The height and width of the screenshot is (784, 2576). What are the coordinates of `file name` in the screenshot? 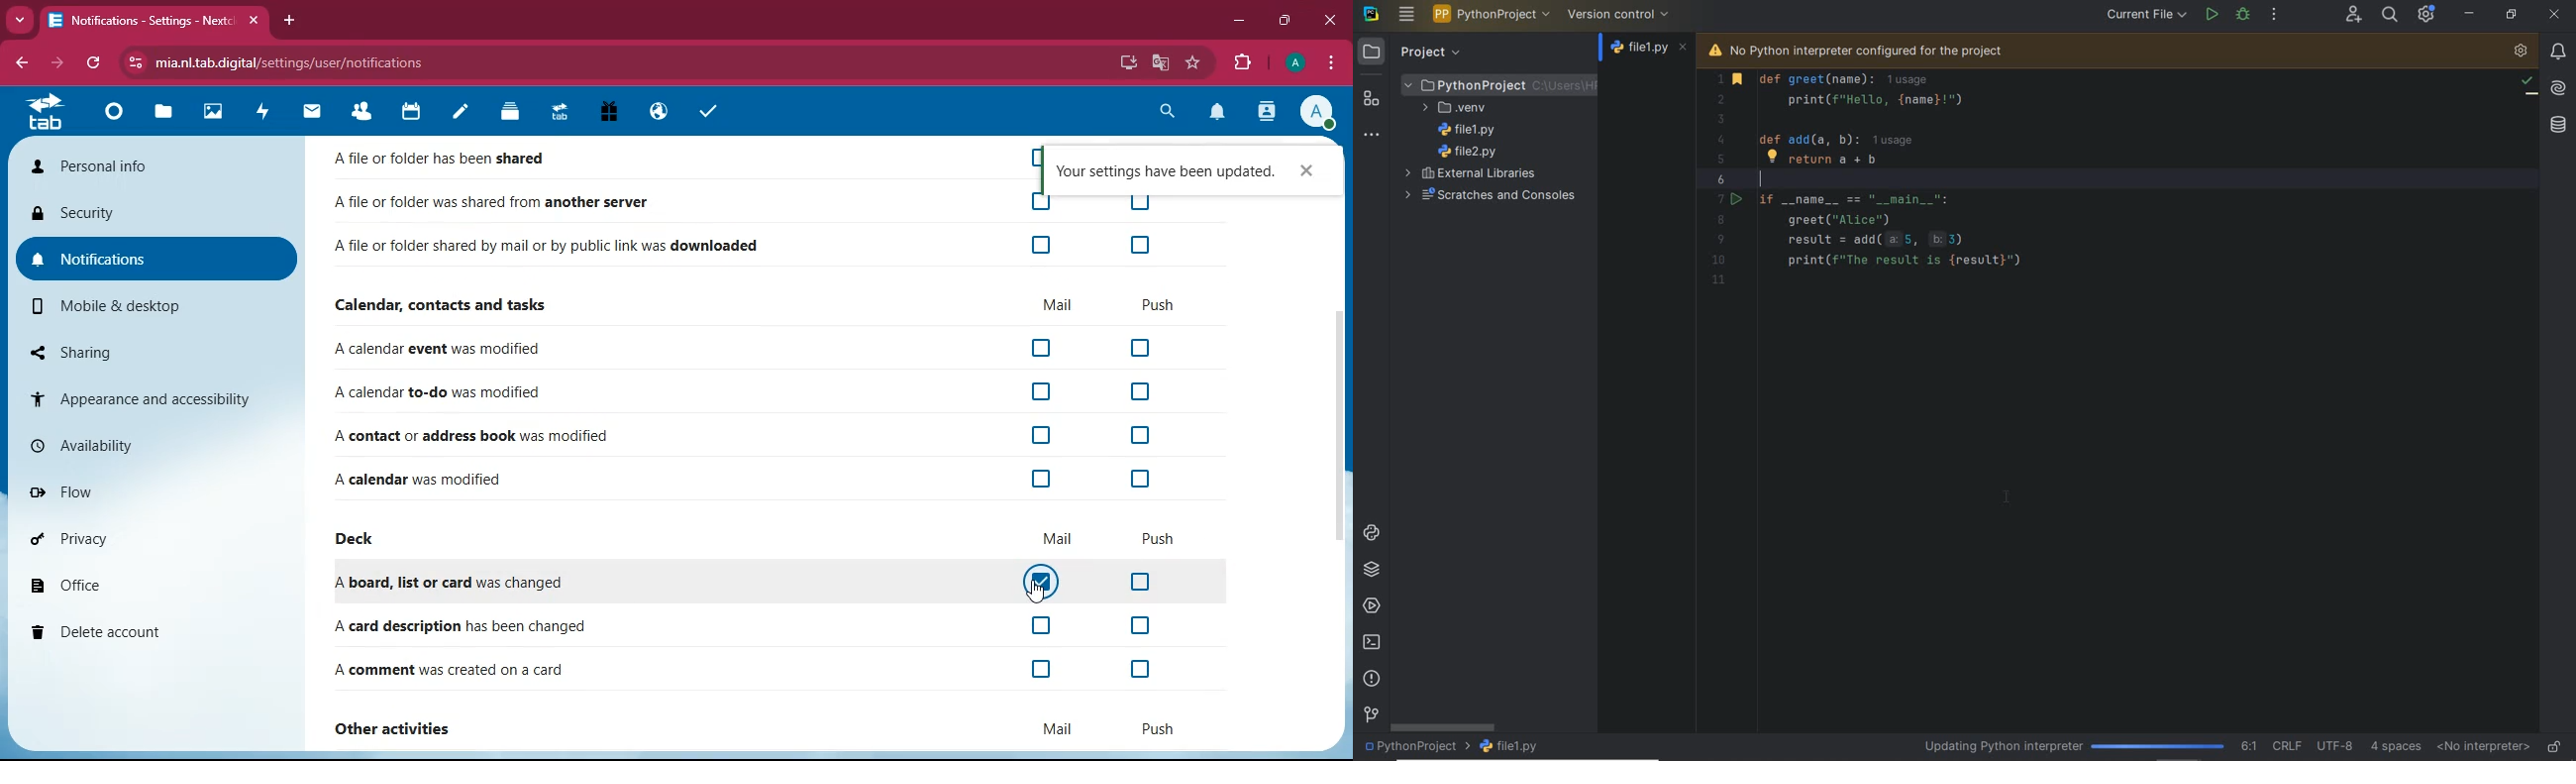 It's located at (1650, 51).